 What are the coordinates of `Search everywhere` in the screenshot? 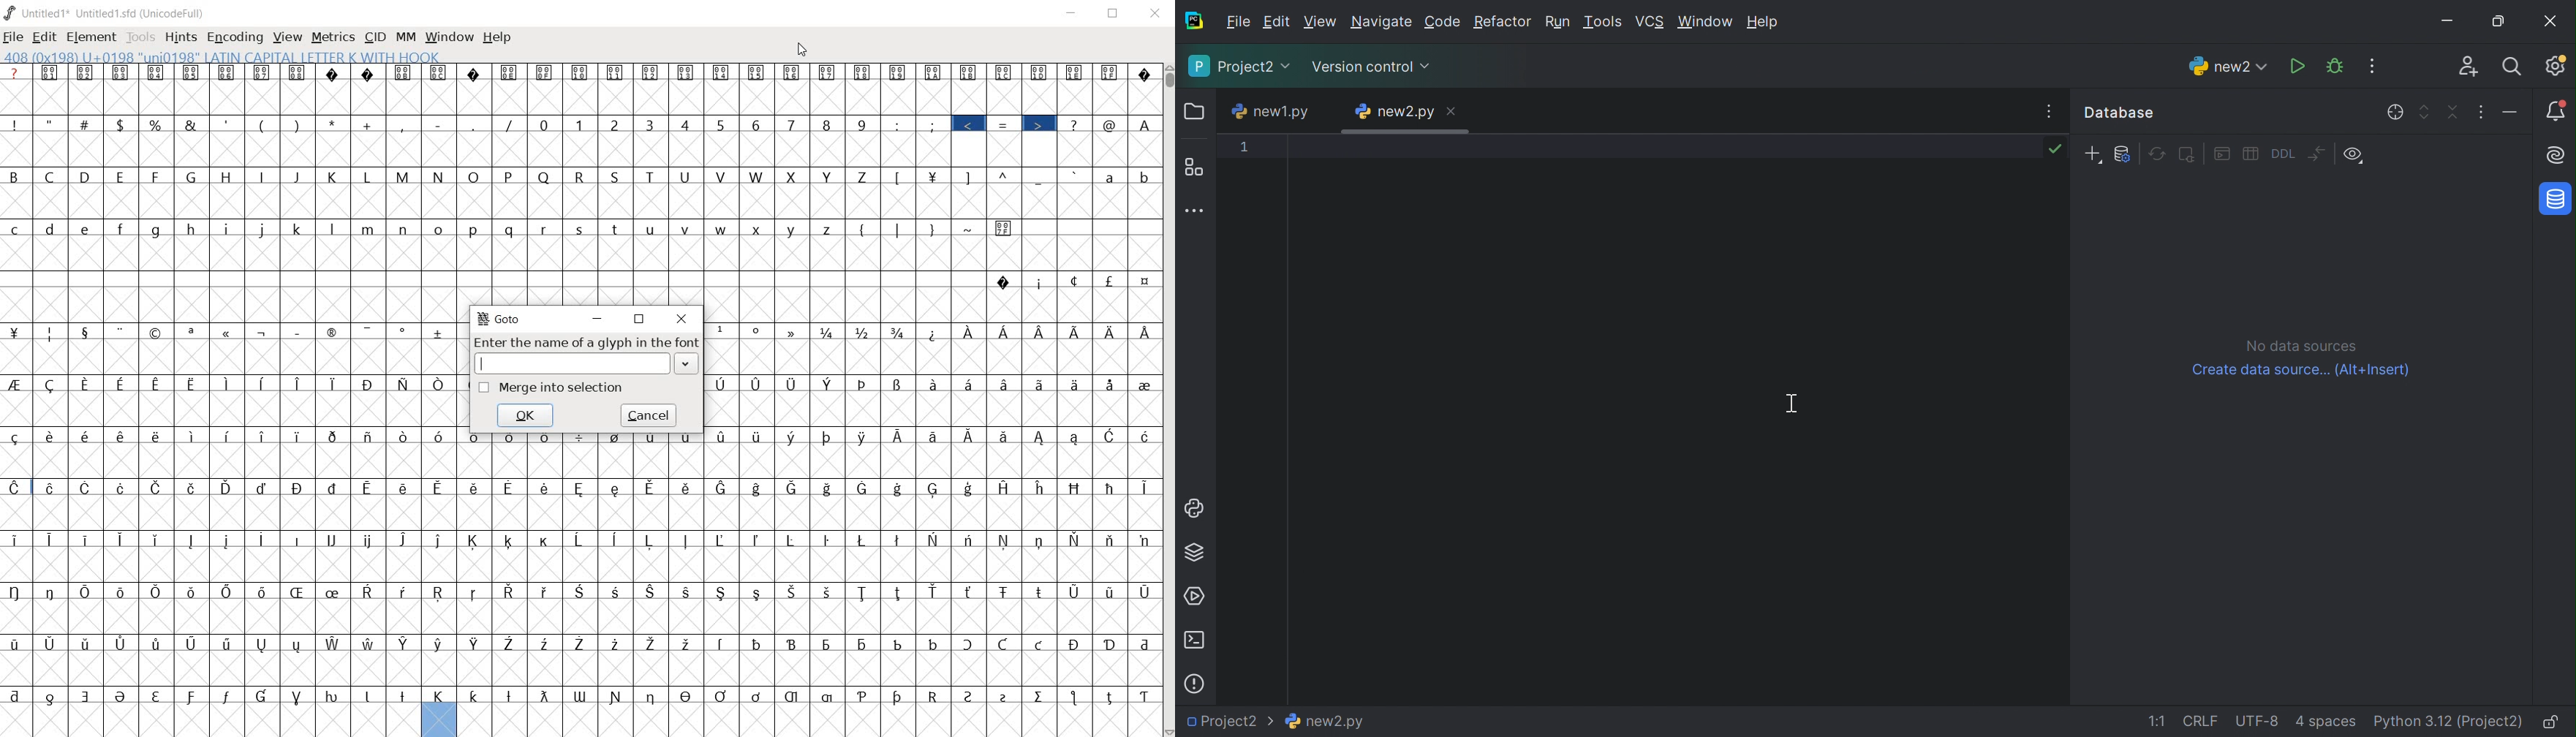 It's located at (2515, 68).